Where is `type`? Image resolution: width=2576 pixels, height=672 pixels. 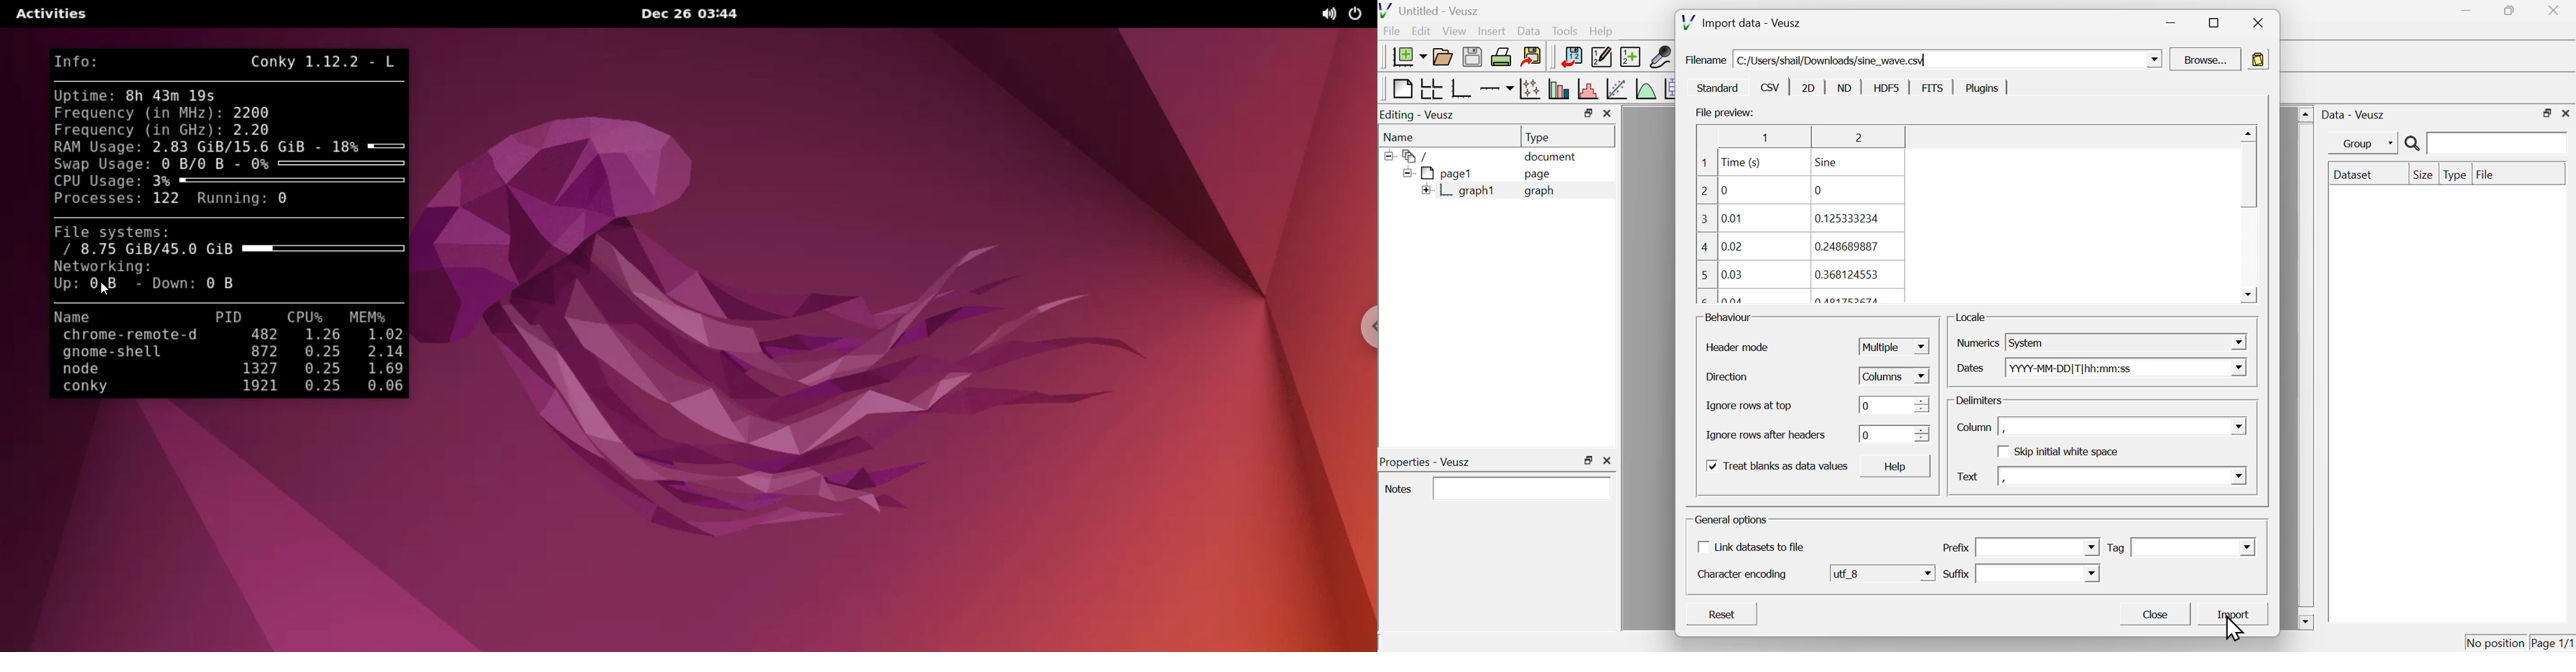
type is located at coordinates (2455, 175).